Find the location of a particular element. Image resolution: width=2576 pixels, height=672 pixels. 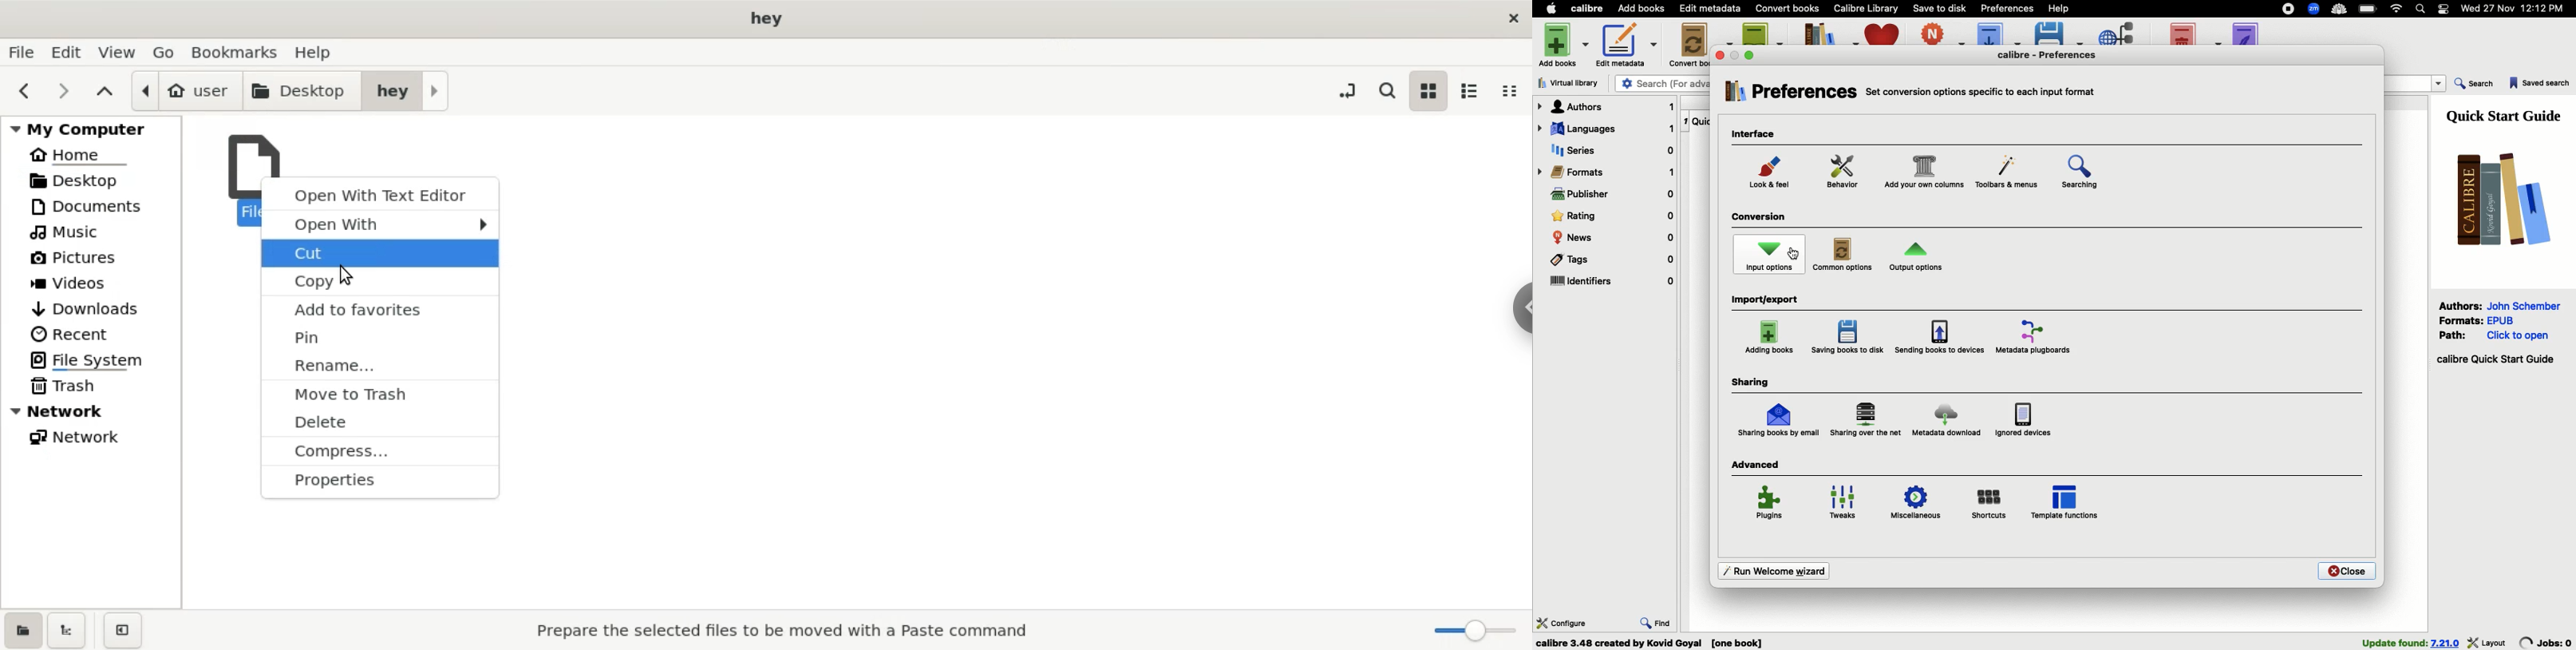

Adding books is located at coordinates (1771, 337).